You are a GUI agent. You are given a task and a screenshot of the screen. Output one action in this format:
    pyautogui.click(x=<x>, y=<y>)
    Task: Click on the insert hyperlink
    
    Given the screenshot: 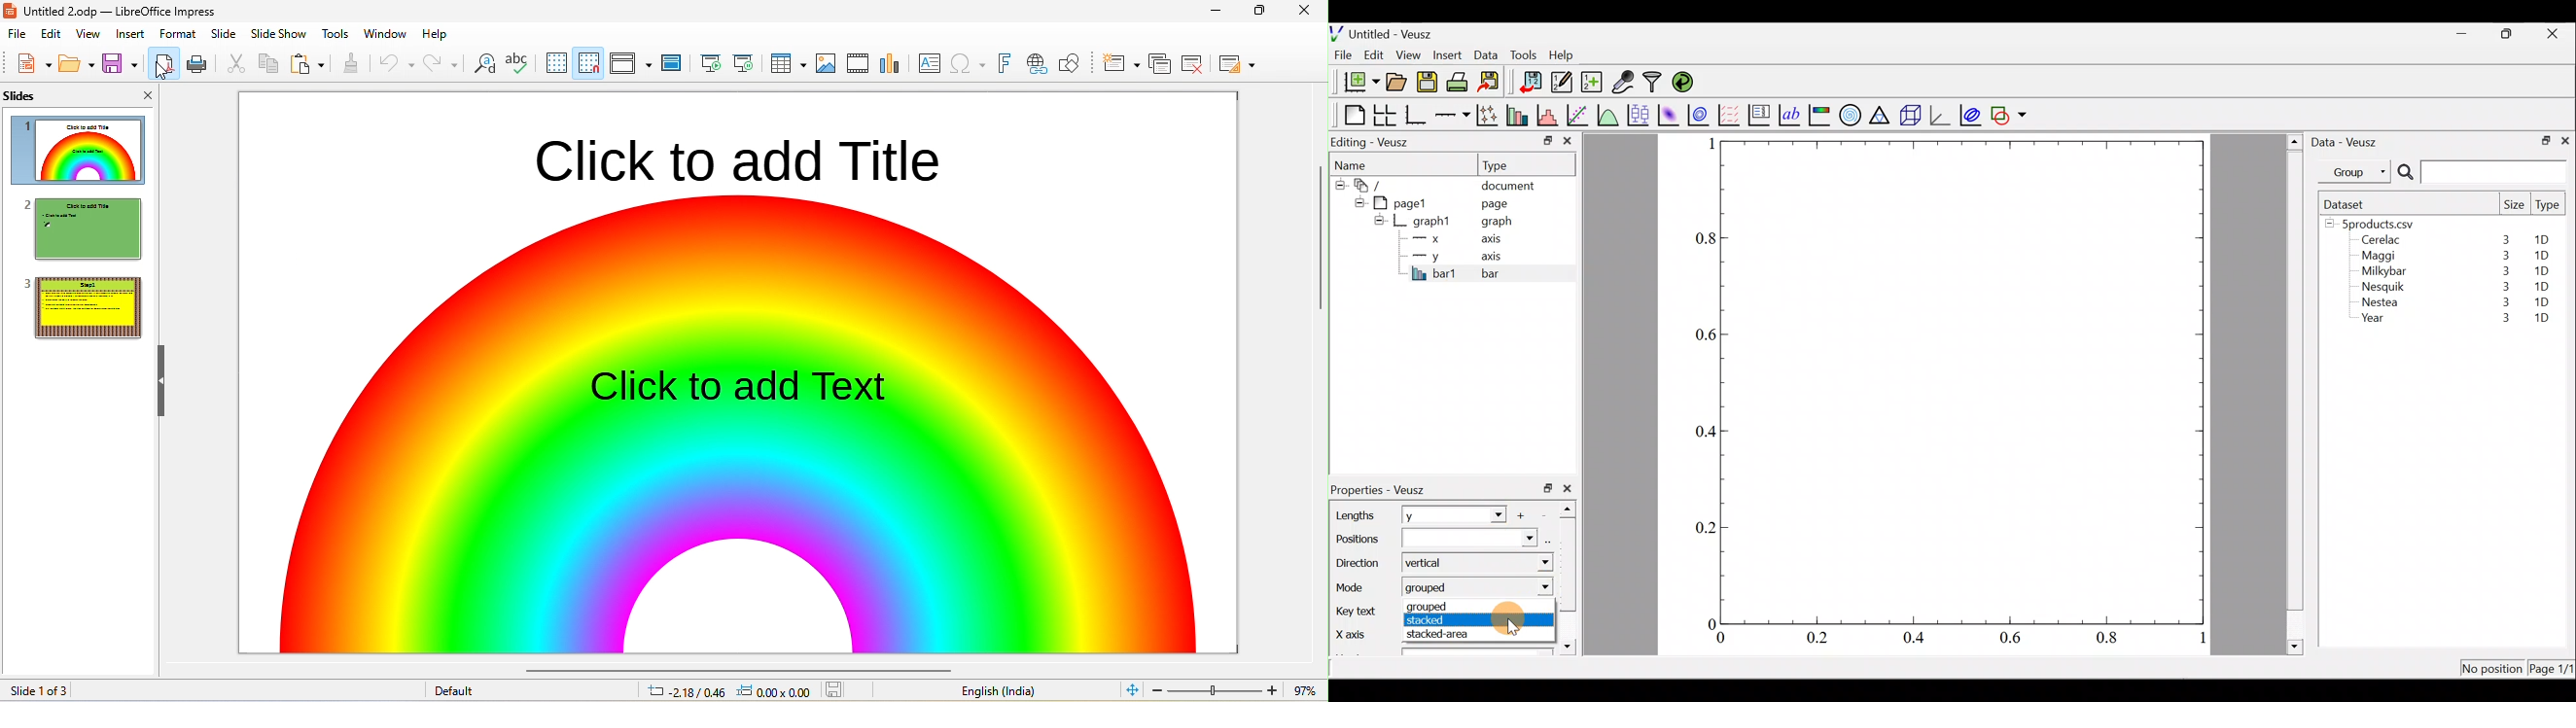 What is the action you would take?
    pyautogui.click(x=969, y=61)
    